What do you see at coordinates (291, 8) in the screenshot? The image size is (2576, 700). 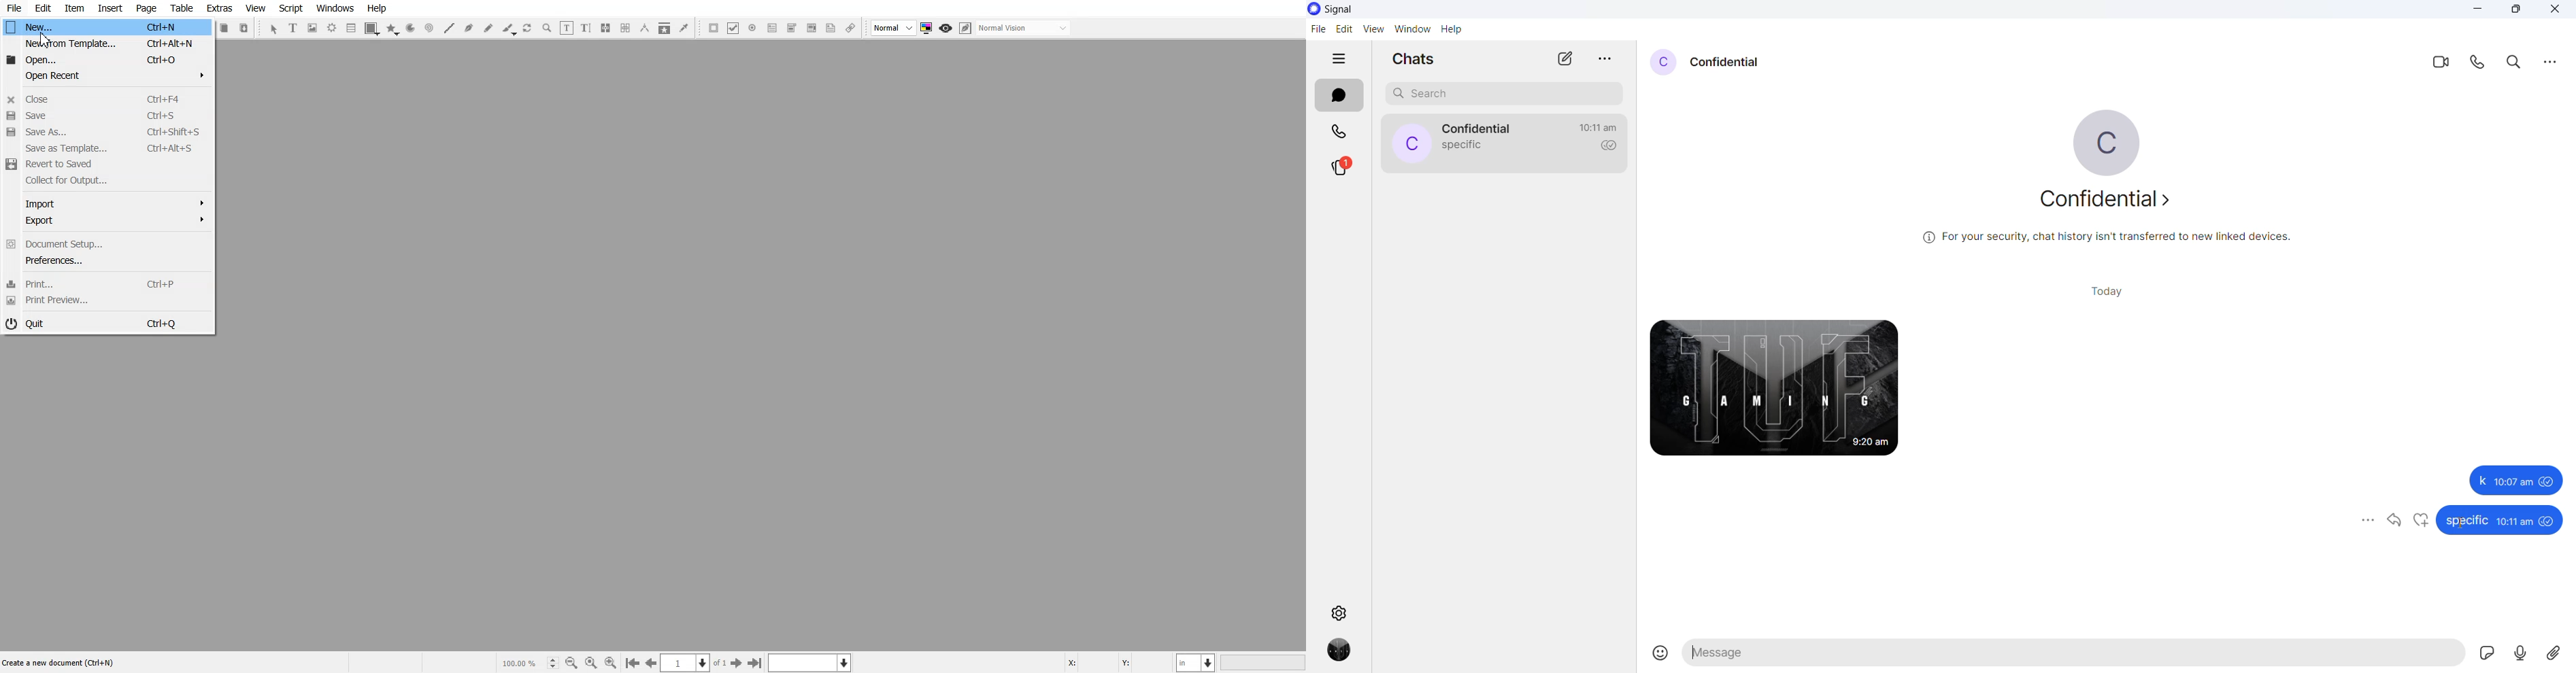 I see `Script` at bounding box center [291, 8].